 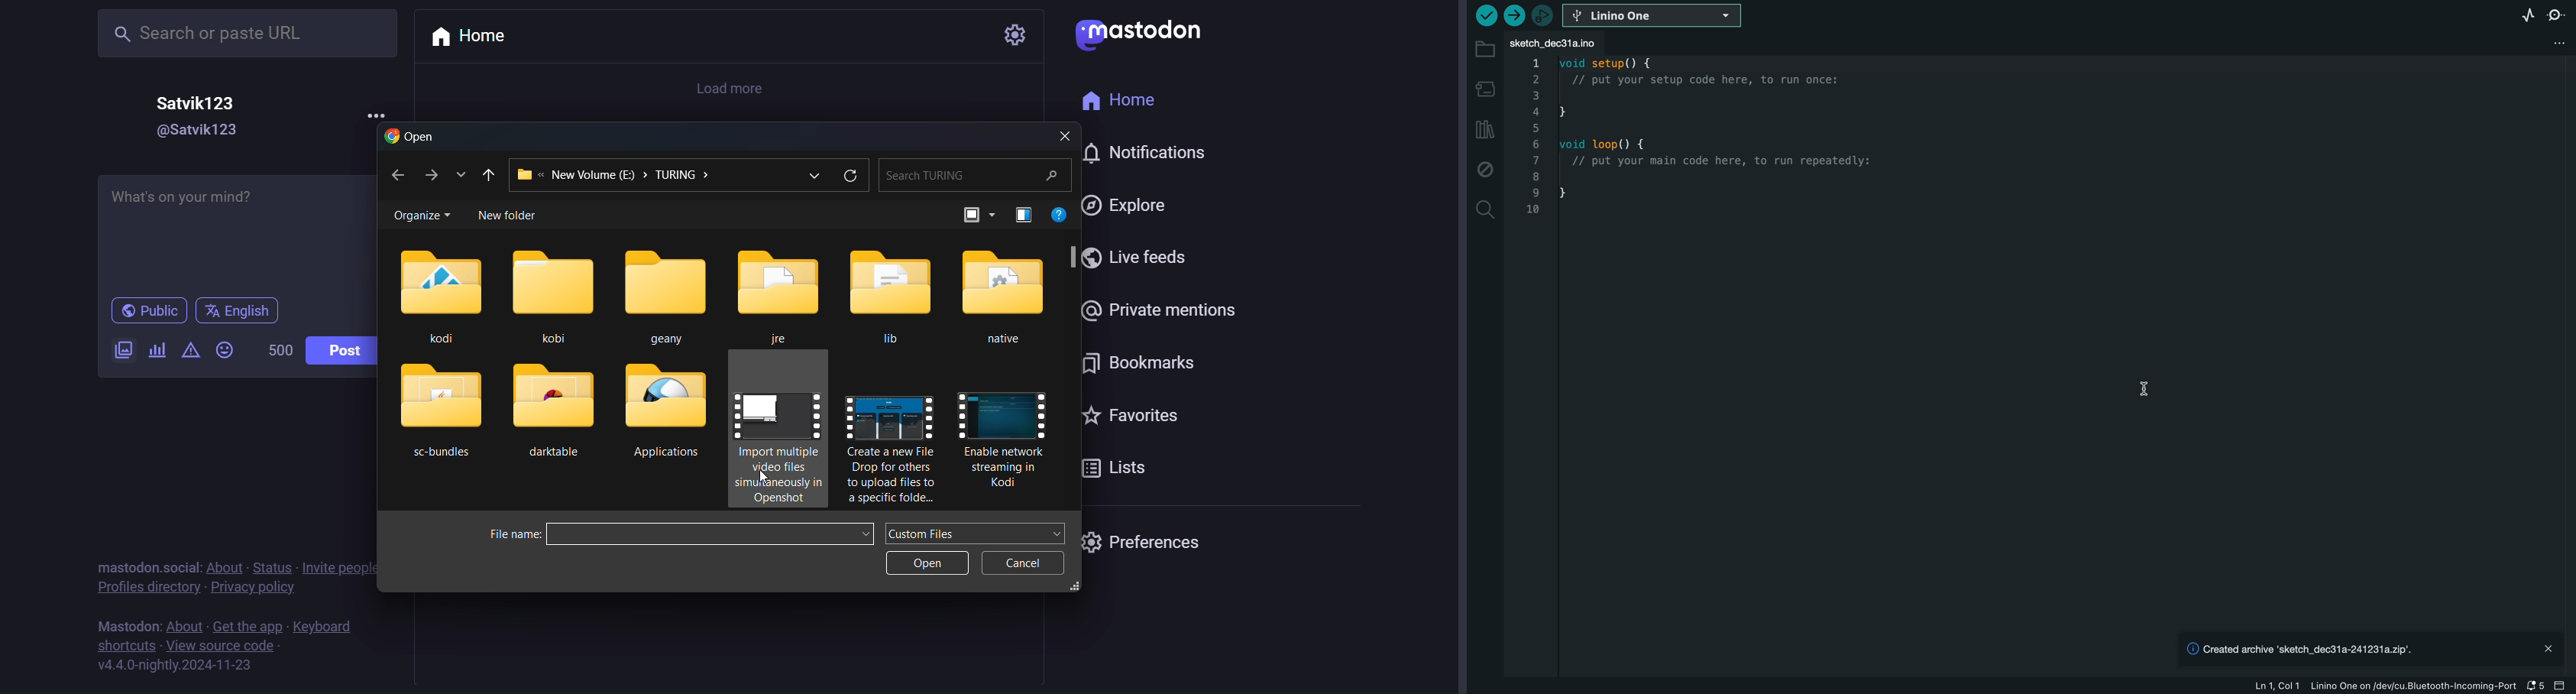 What do you see at coordinates (1154, 309) in the screenshot?
I see `private mention` at bounding box center [1154, 309].